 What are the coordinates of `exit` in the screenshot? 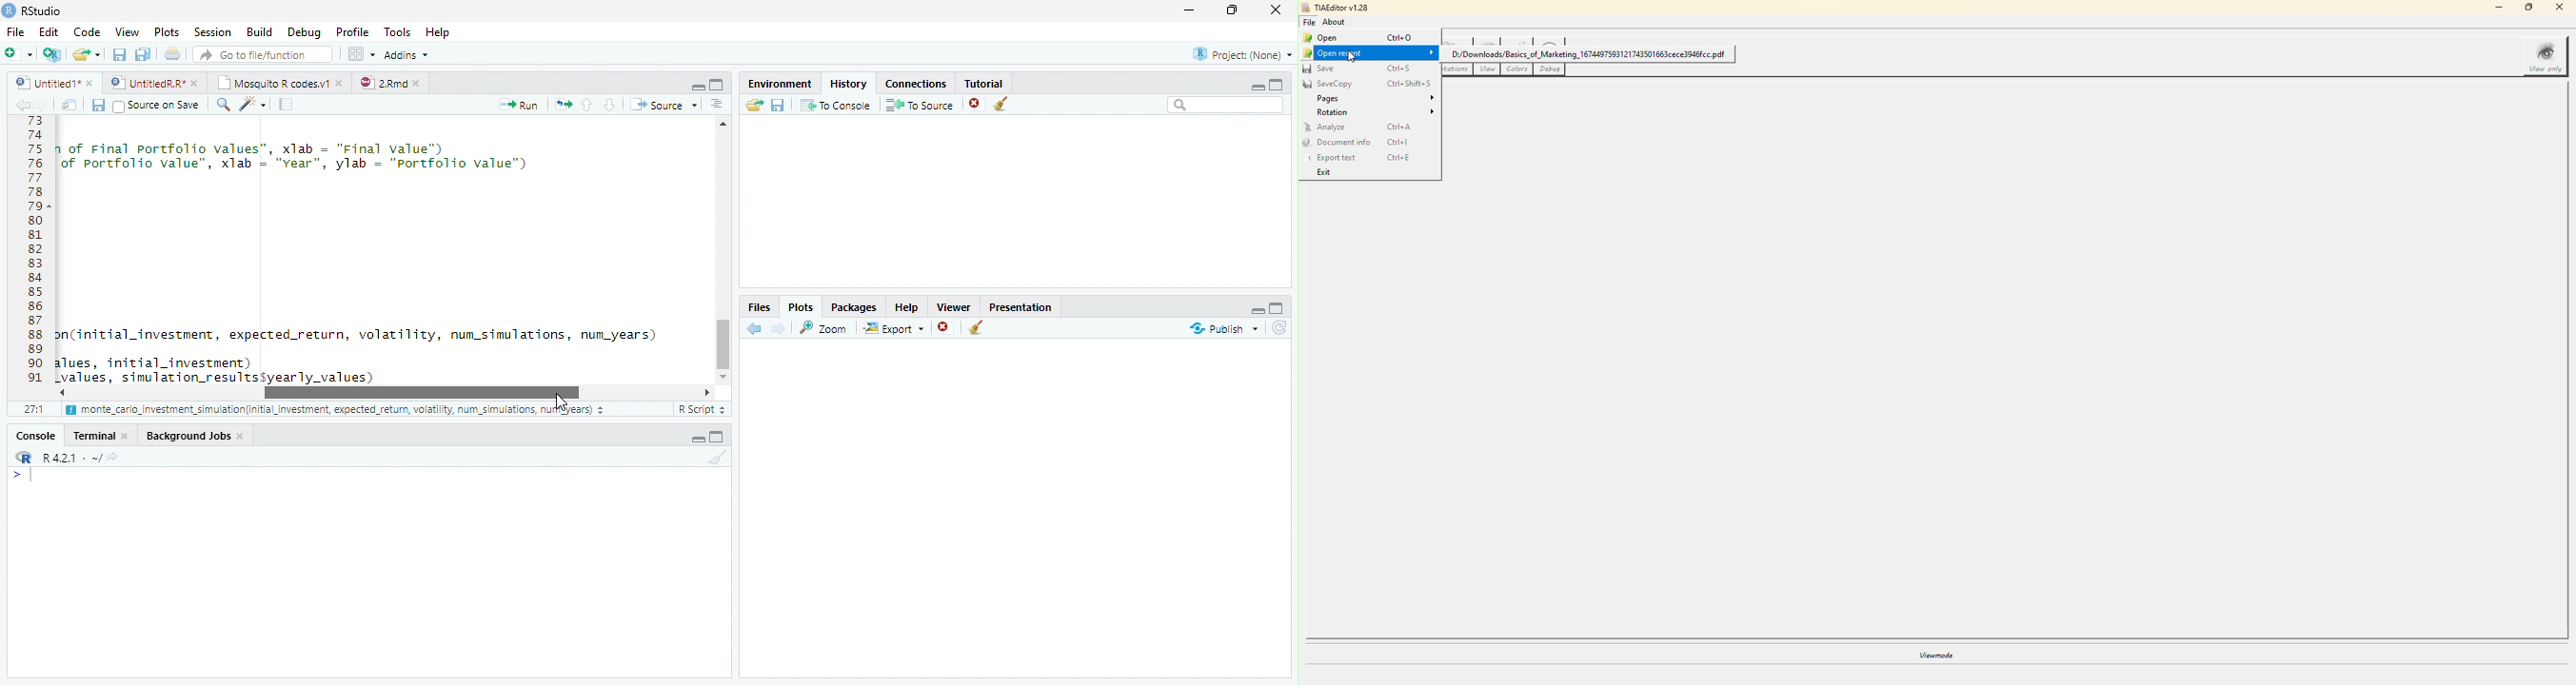 It's located at (1325, 175).